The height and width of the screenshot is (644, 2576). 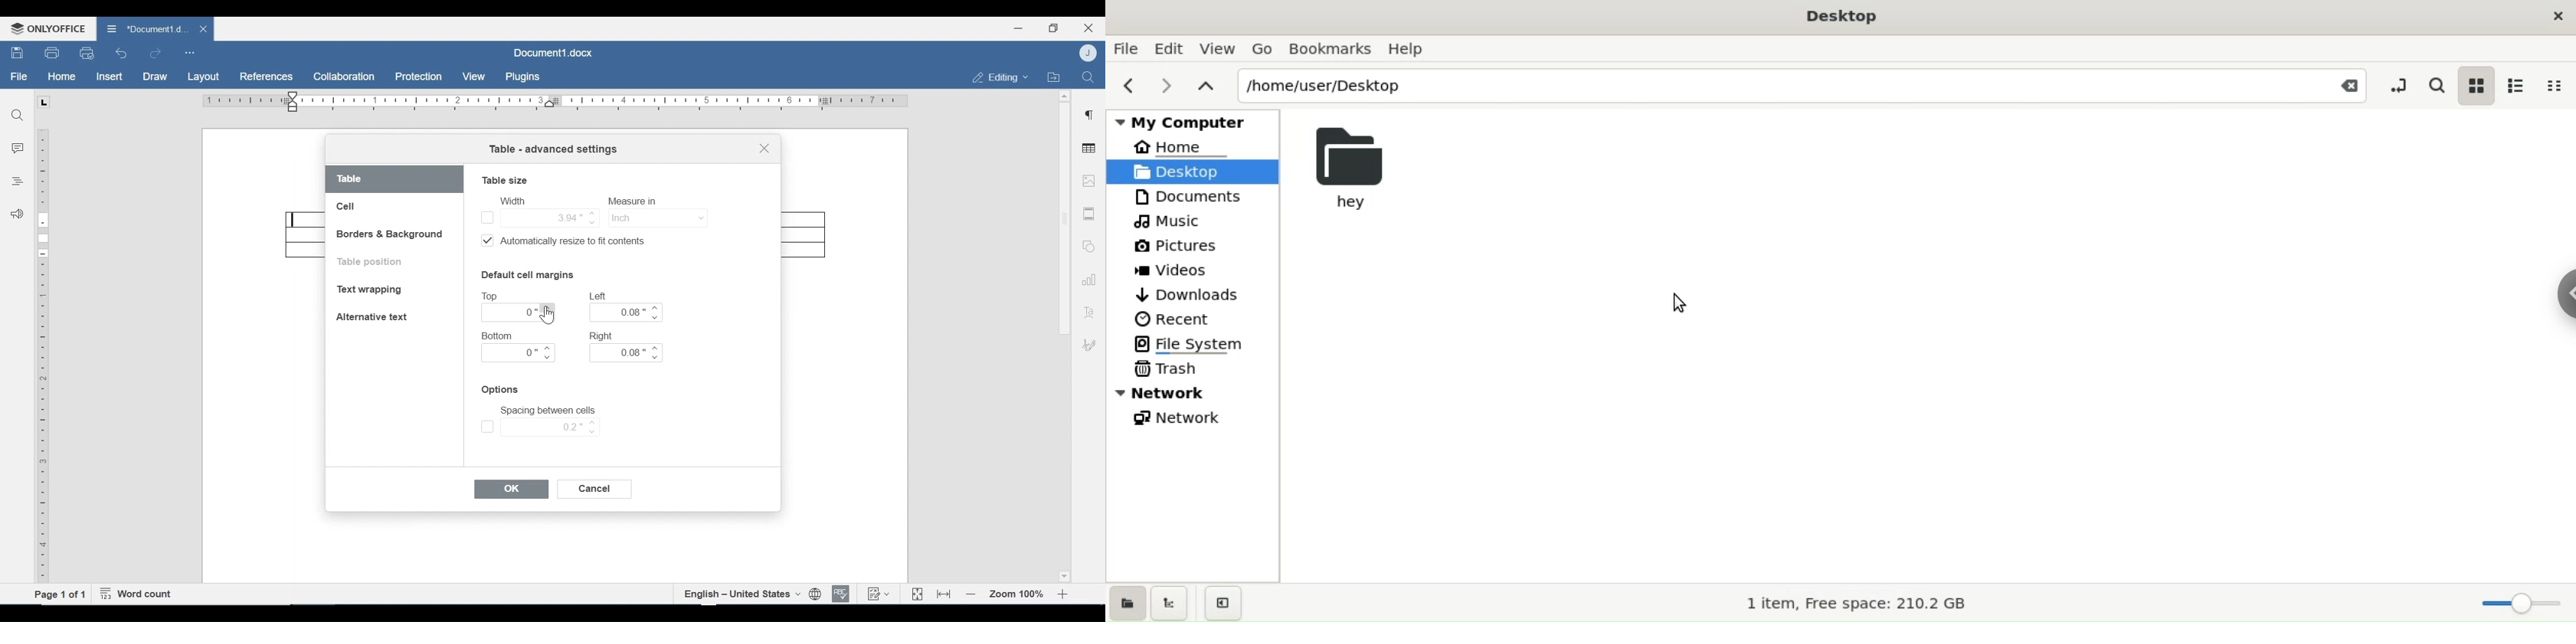 I want to click on Close, so click(x=1089, y=26).